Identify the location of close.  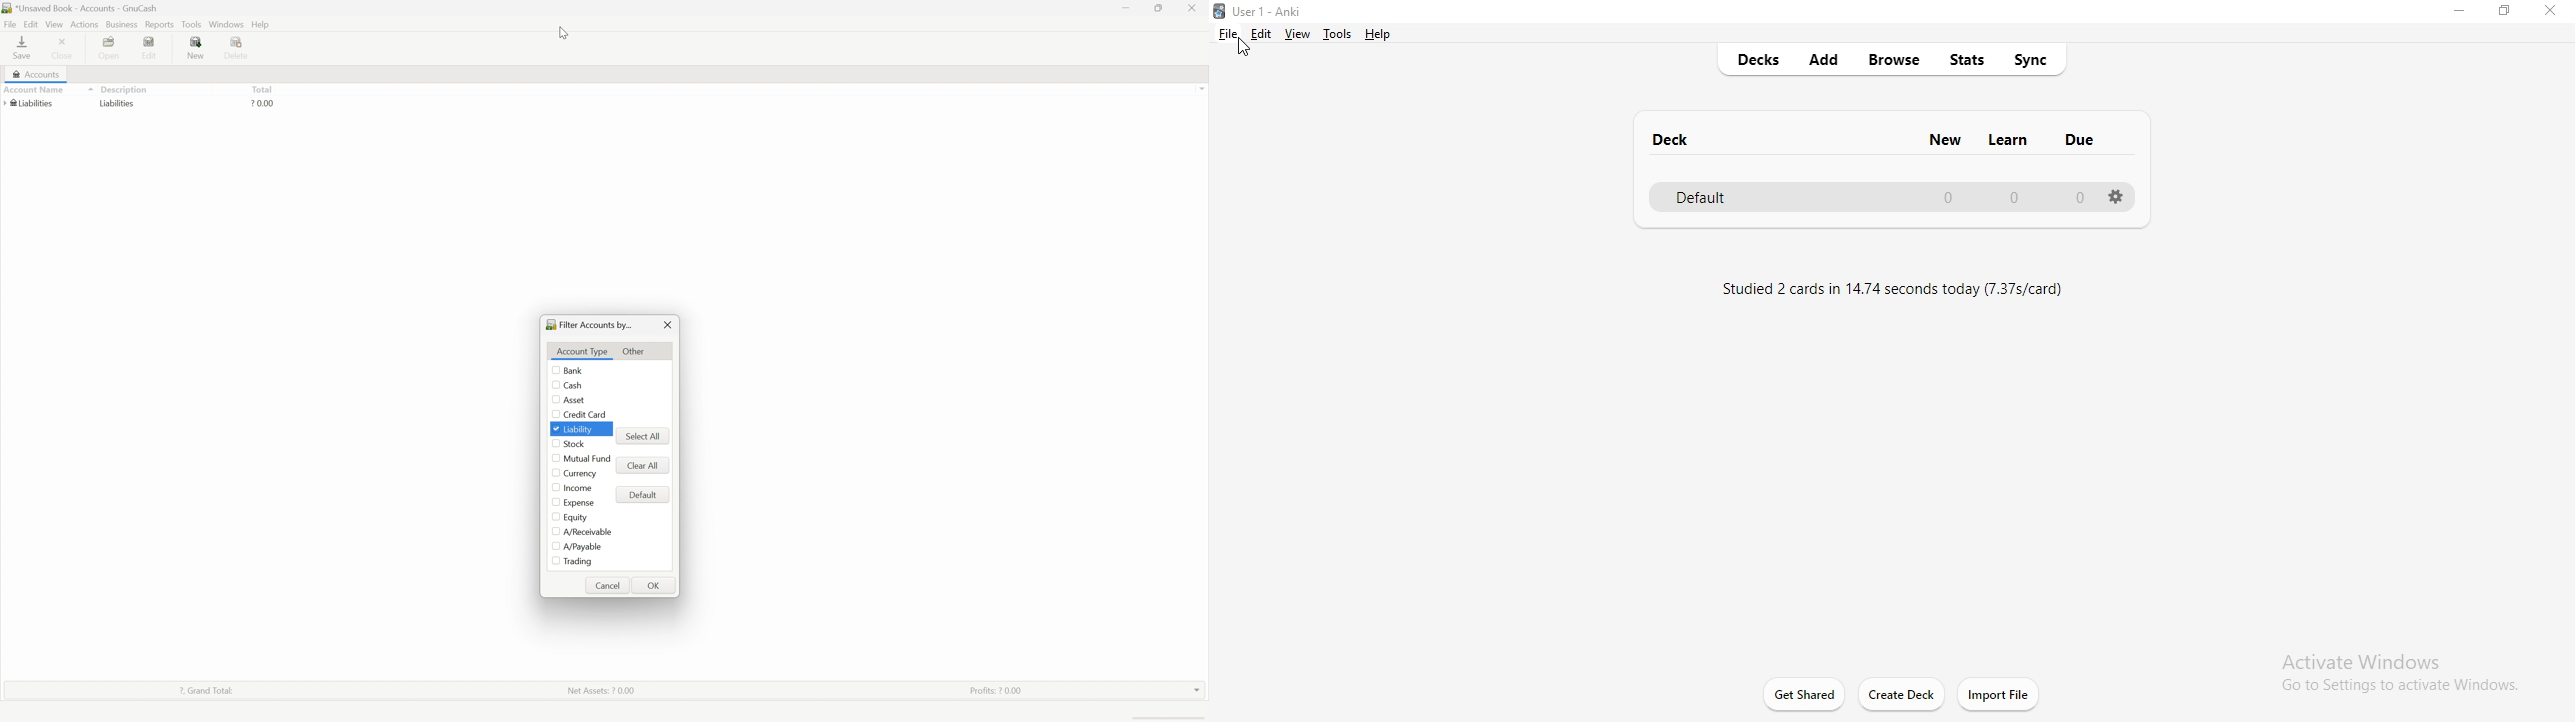
(2554, 12).